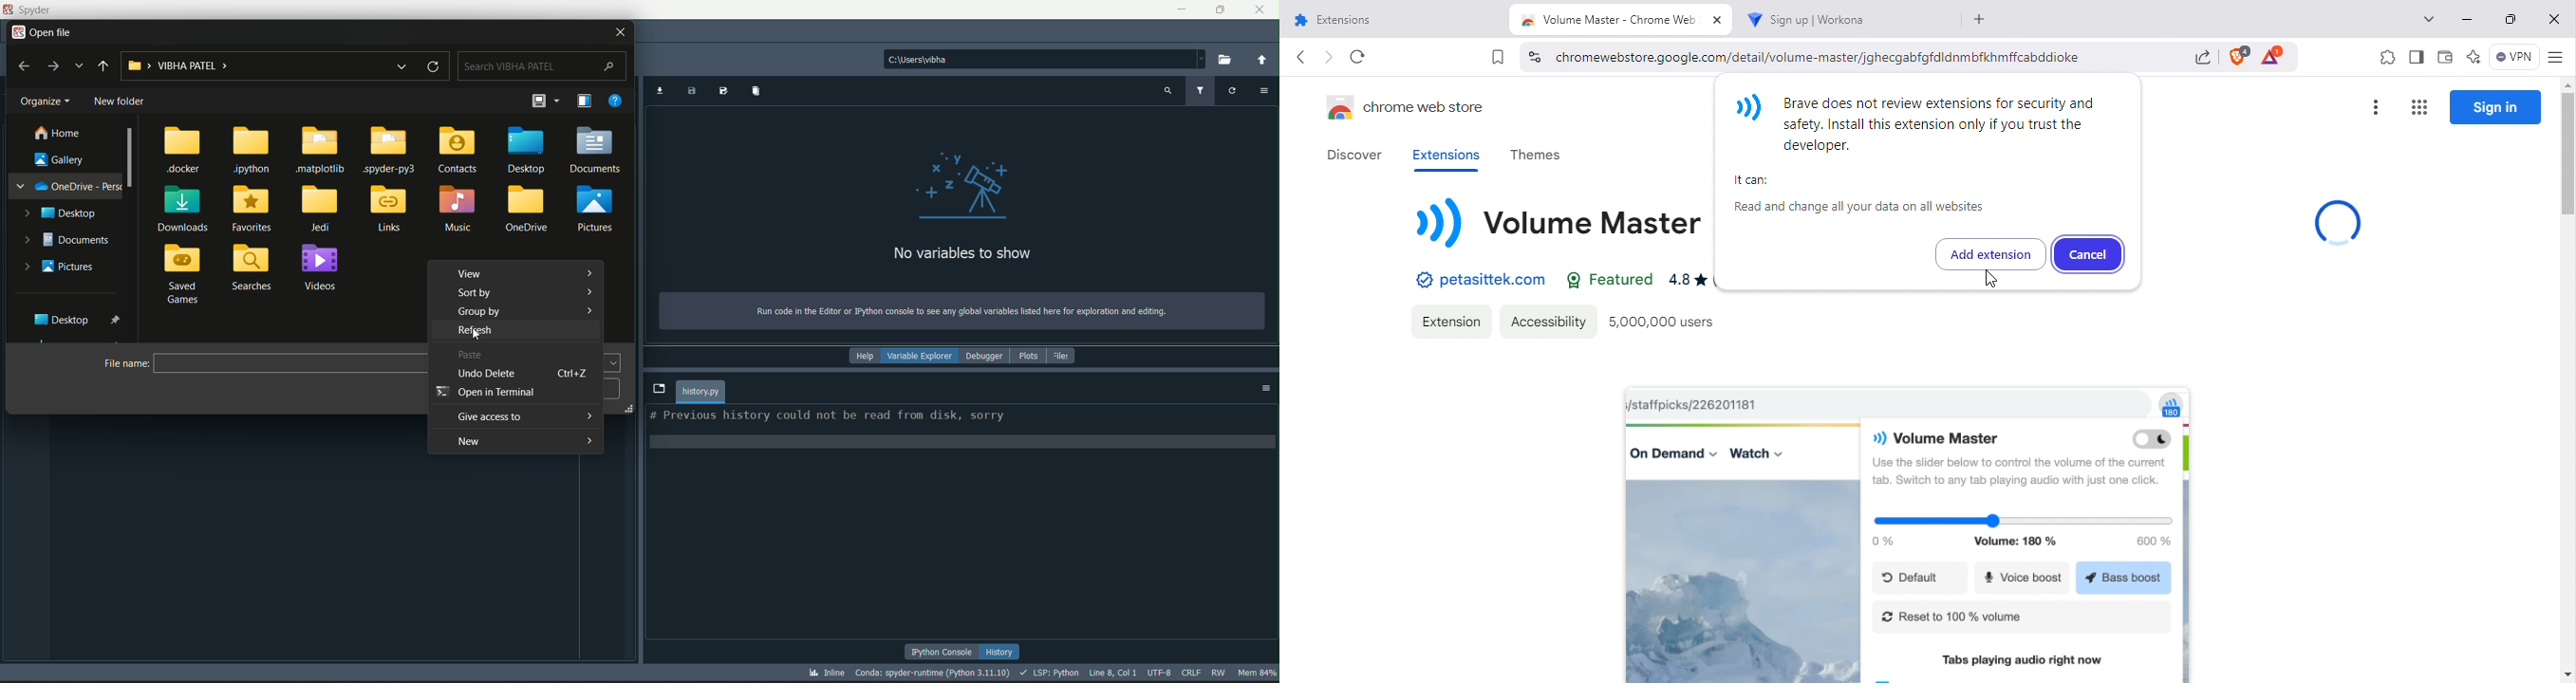 This screenshot has width=2576, height=700. Describe the element at coordinates (1353, 155) in the screenshot. I see `discover` at that location.